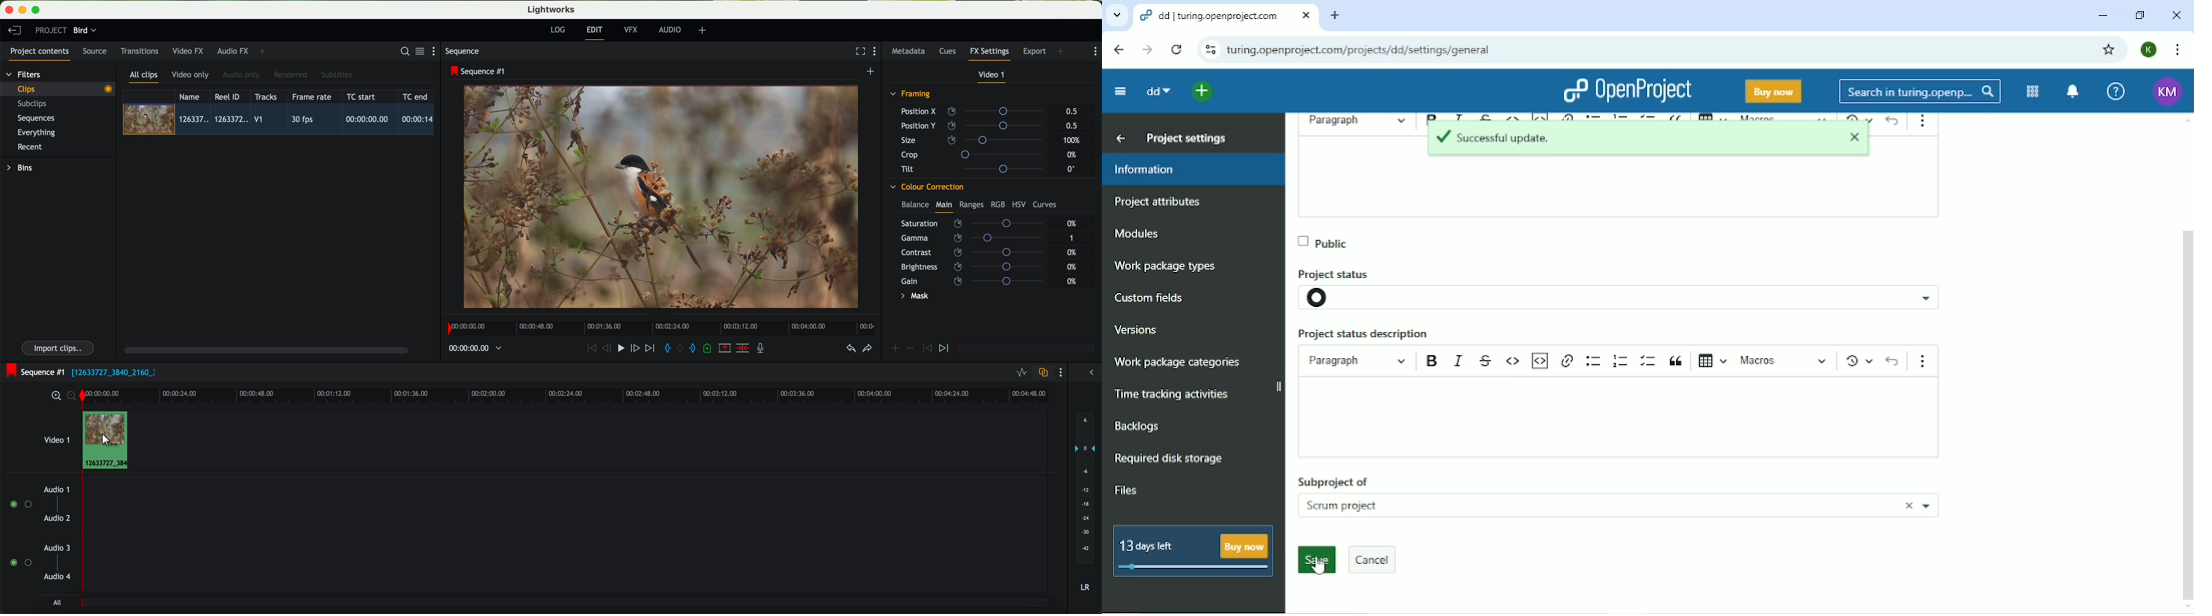 Image resolution: width=2212 pixels, height=616 pixels. I want to click on HSV, so click(1018, 204).